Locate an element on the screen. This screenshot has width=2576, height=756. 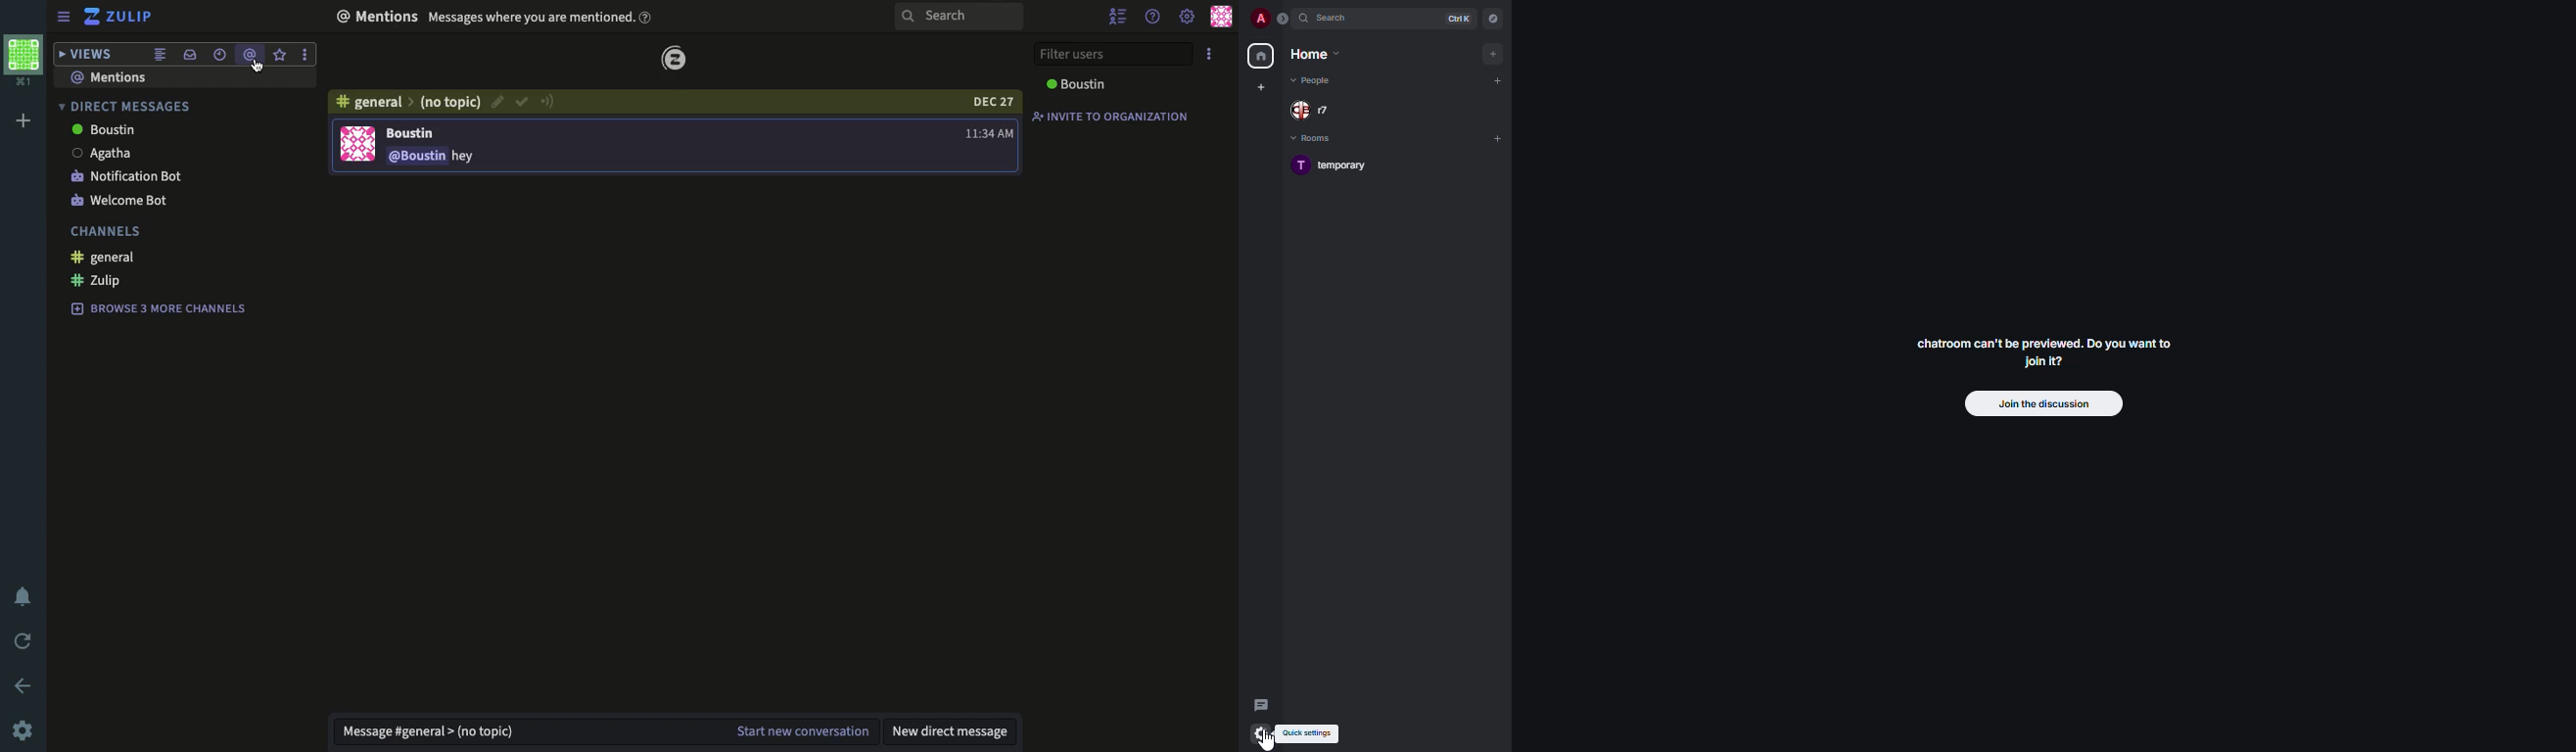
views is located at coordinates (83, 54).